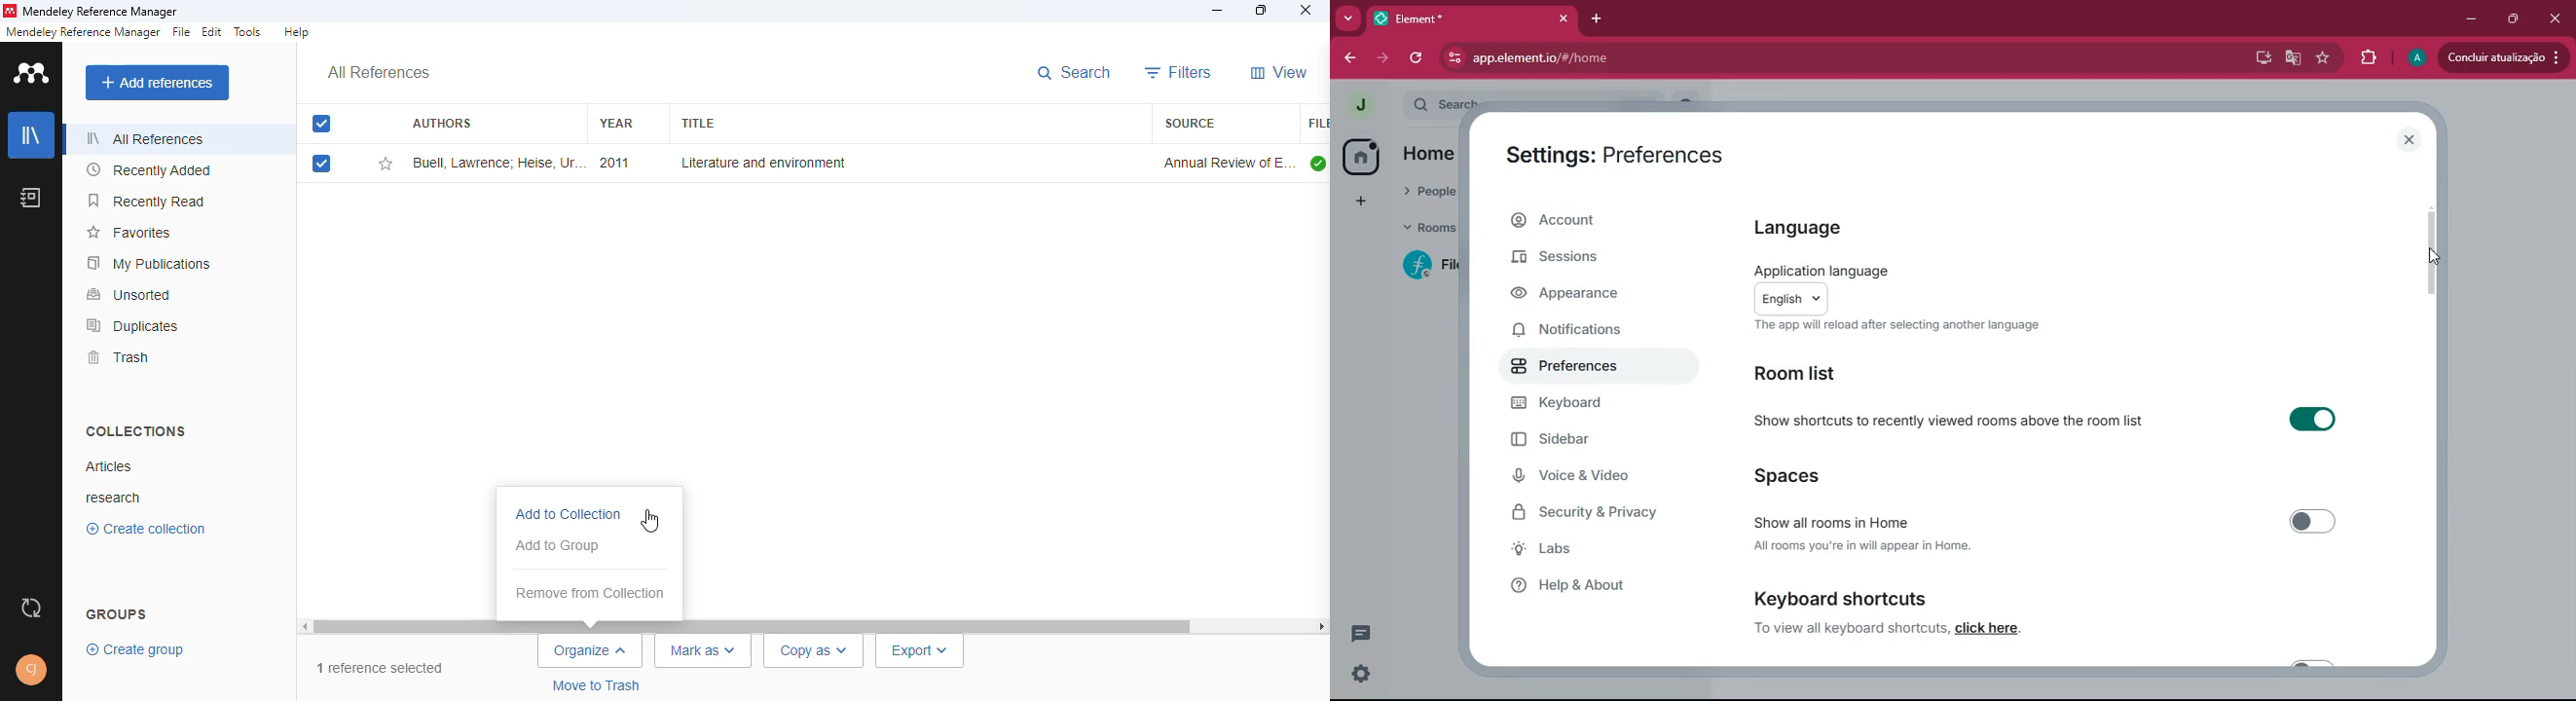  Describe the element at coordinates (30, 198) in the screenshot. I see `notebook` at that location.